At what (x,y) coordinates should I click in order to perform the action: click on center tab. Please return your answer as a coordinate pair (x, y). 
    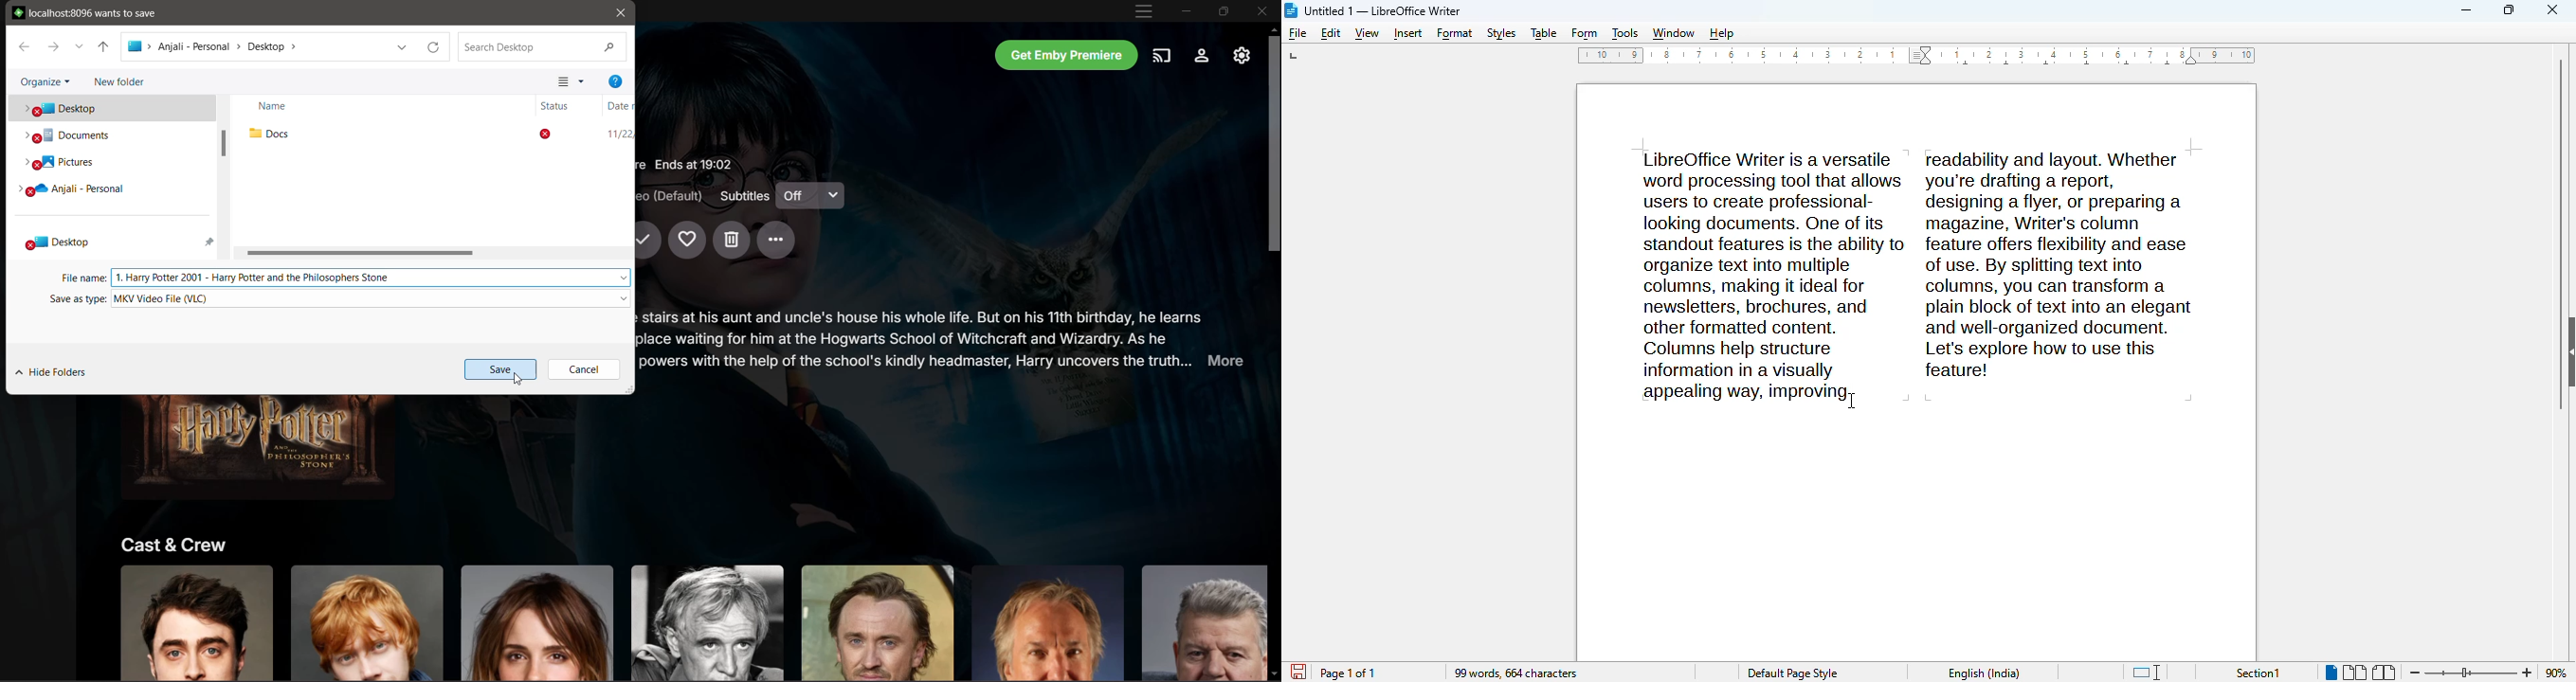
    Looking at the image, I should click on (2168, 64).